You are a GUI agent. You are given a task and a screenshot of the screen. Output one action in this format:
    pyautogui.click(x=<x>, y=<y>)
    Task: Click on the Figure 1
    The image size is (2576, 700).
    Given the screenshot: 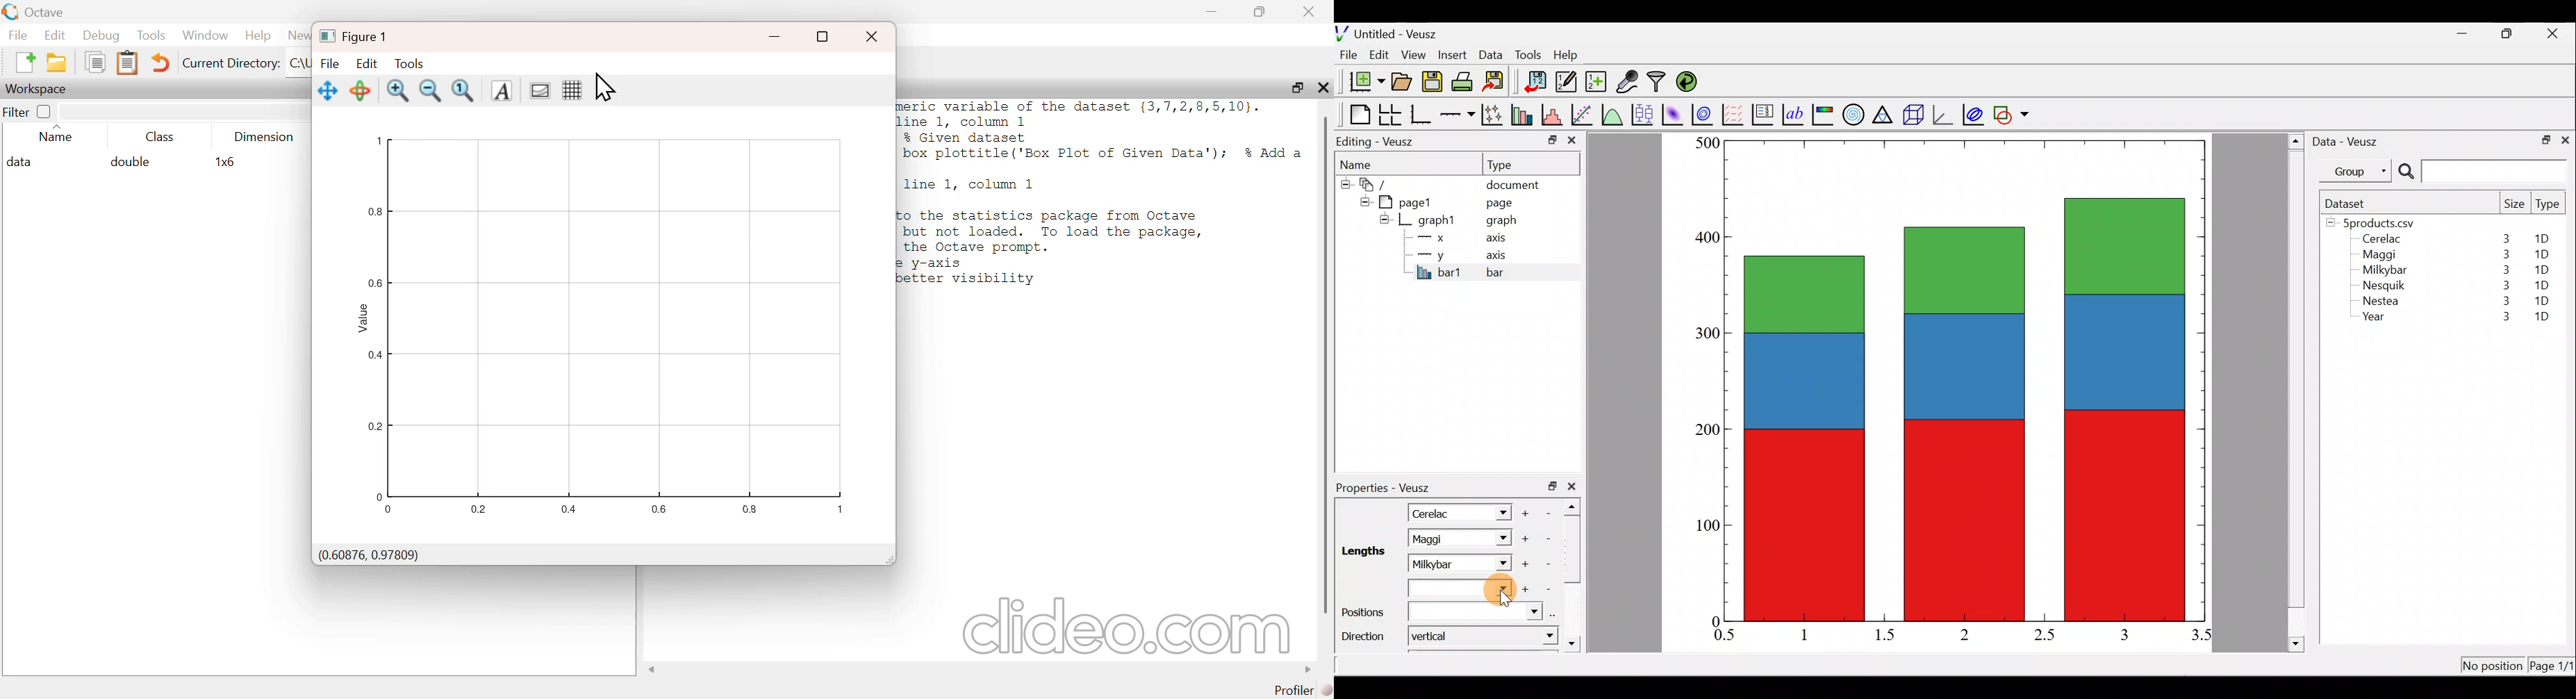 What is the action you would take?
    pyautogui.click(x=359, y=35)
    